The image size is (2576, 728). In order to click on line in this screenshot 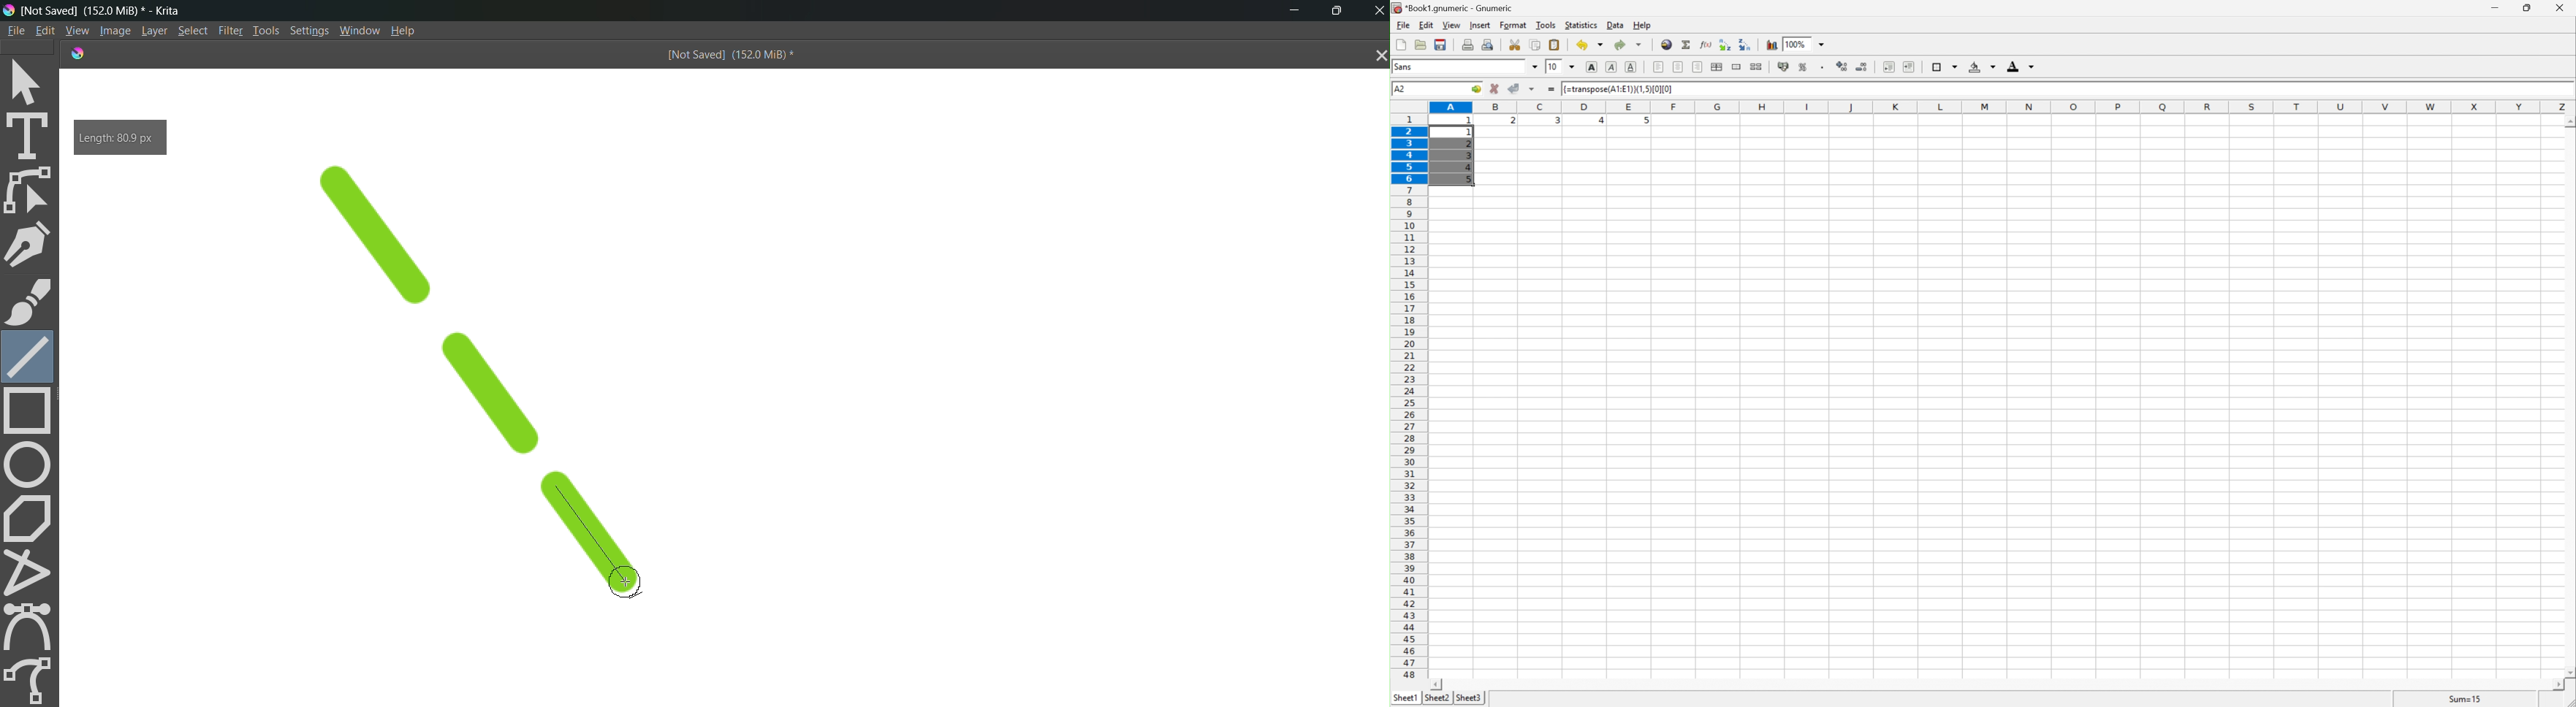, I will do `click(585, 546)`.